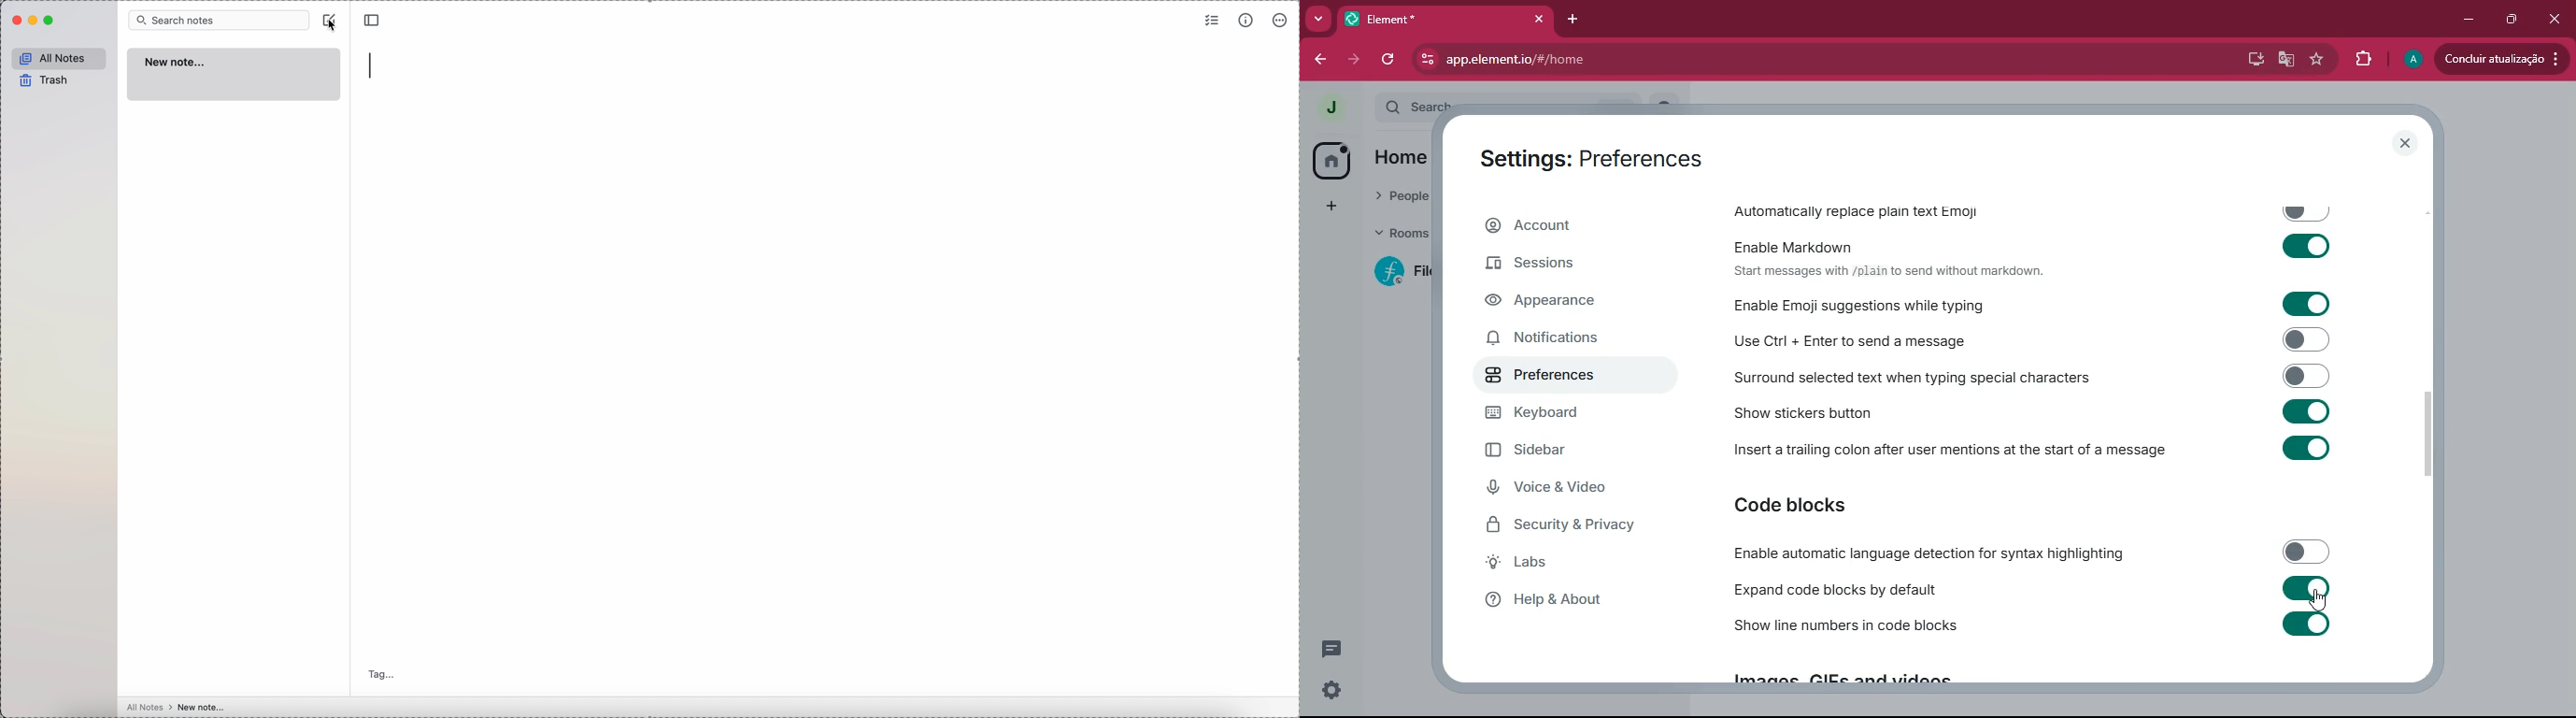  What do you see at coordinates (1570, 566) in the screenshot?
I see `labs` at bounding box center [1570, 566].